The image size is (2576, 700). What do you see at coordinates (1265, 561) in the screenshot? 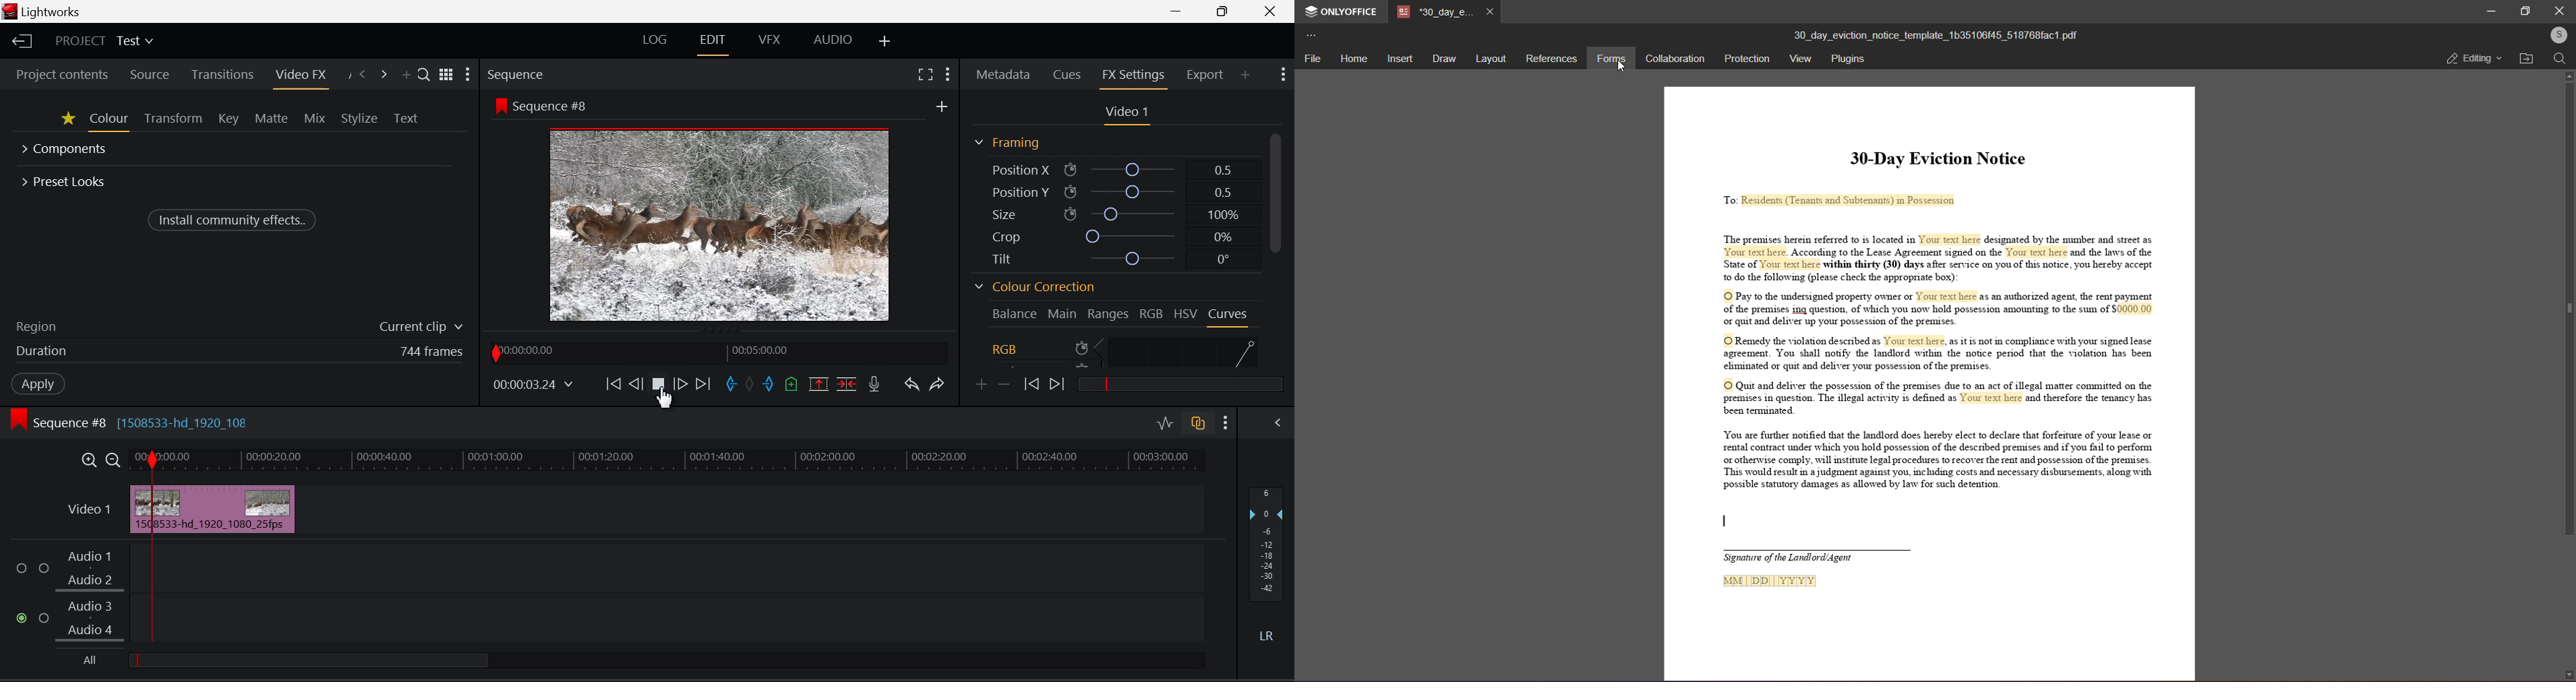
I see `Decibel Level` at bounding box center [1265, 561].